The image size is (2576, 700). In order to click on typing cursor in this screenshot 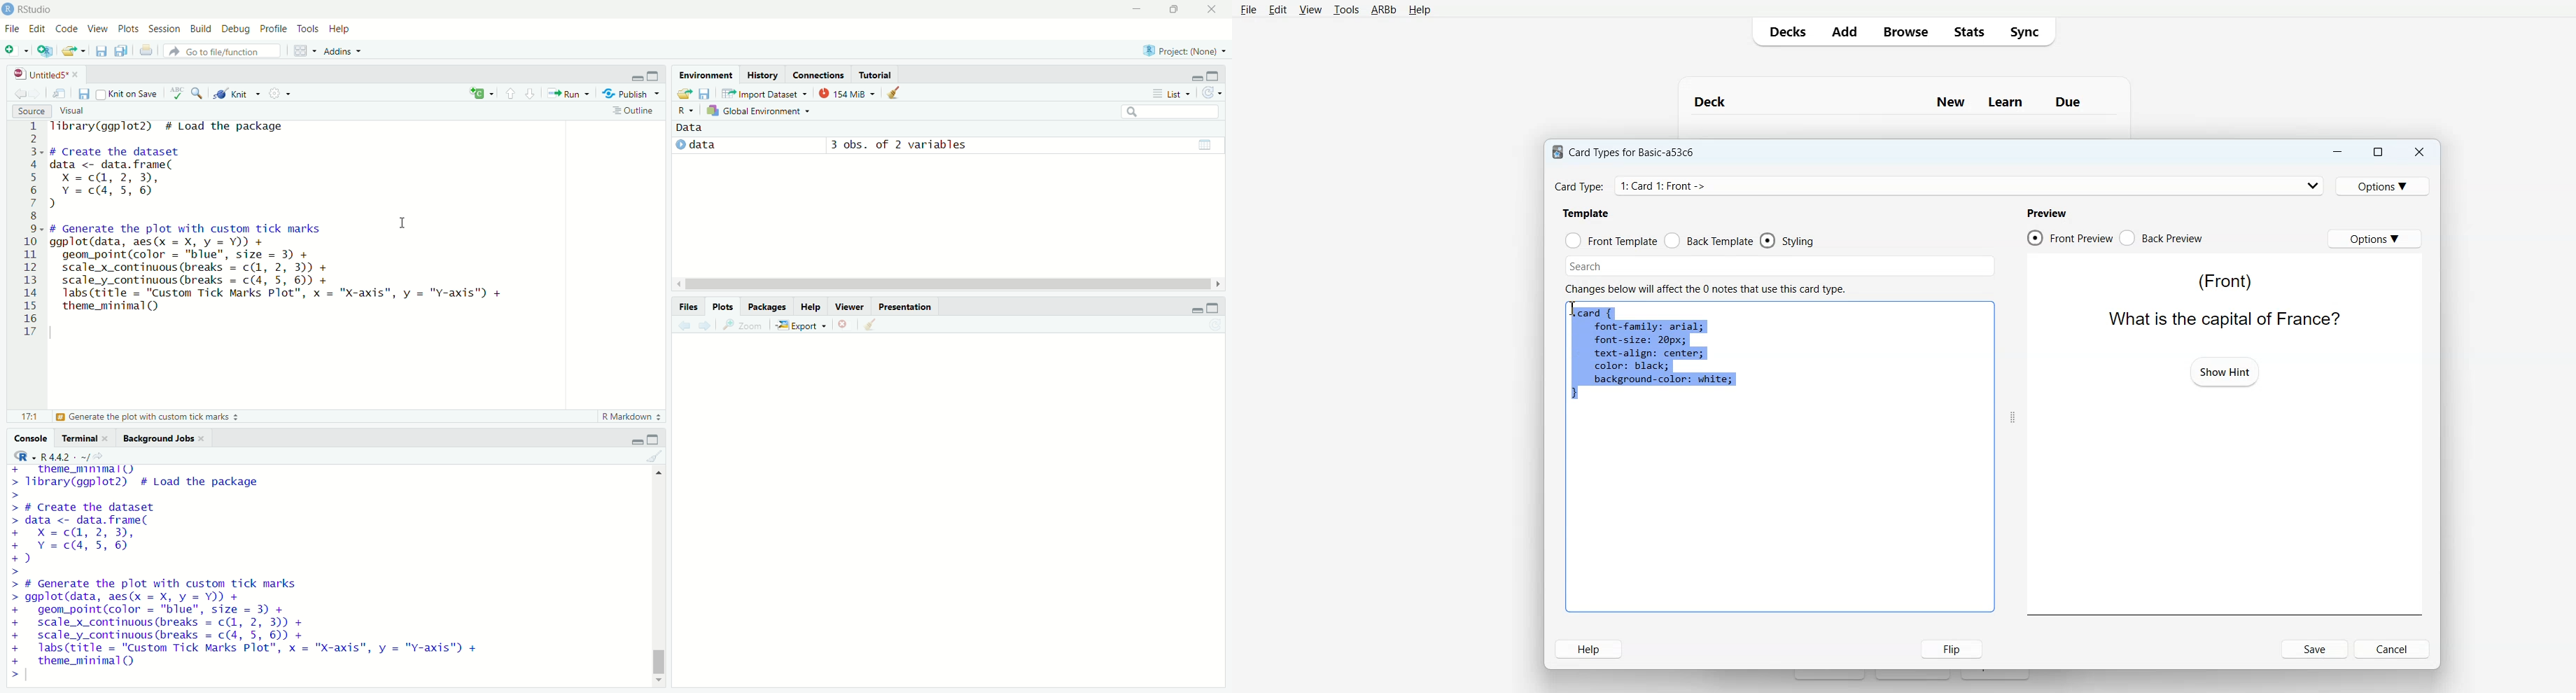, I will do `click(31, 677)`.